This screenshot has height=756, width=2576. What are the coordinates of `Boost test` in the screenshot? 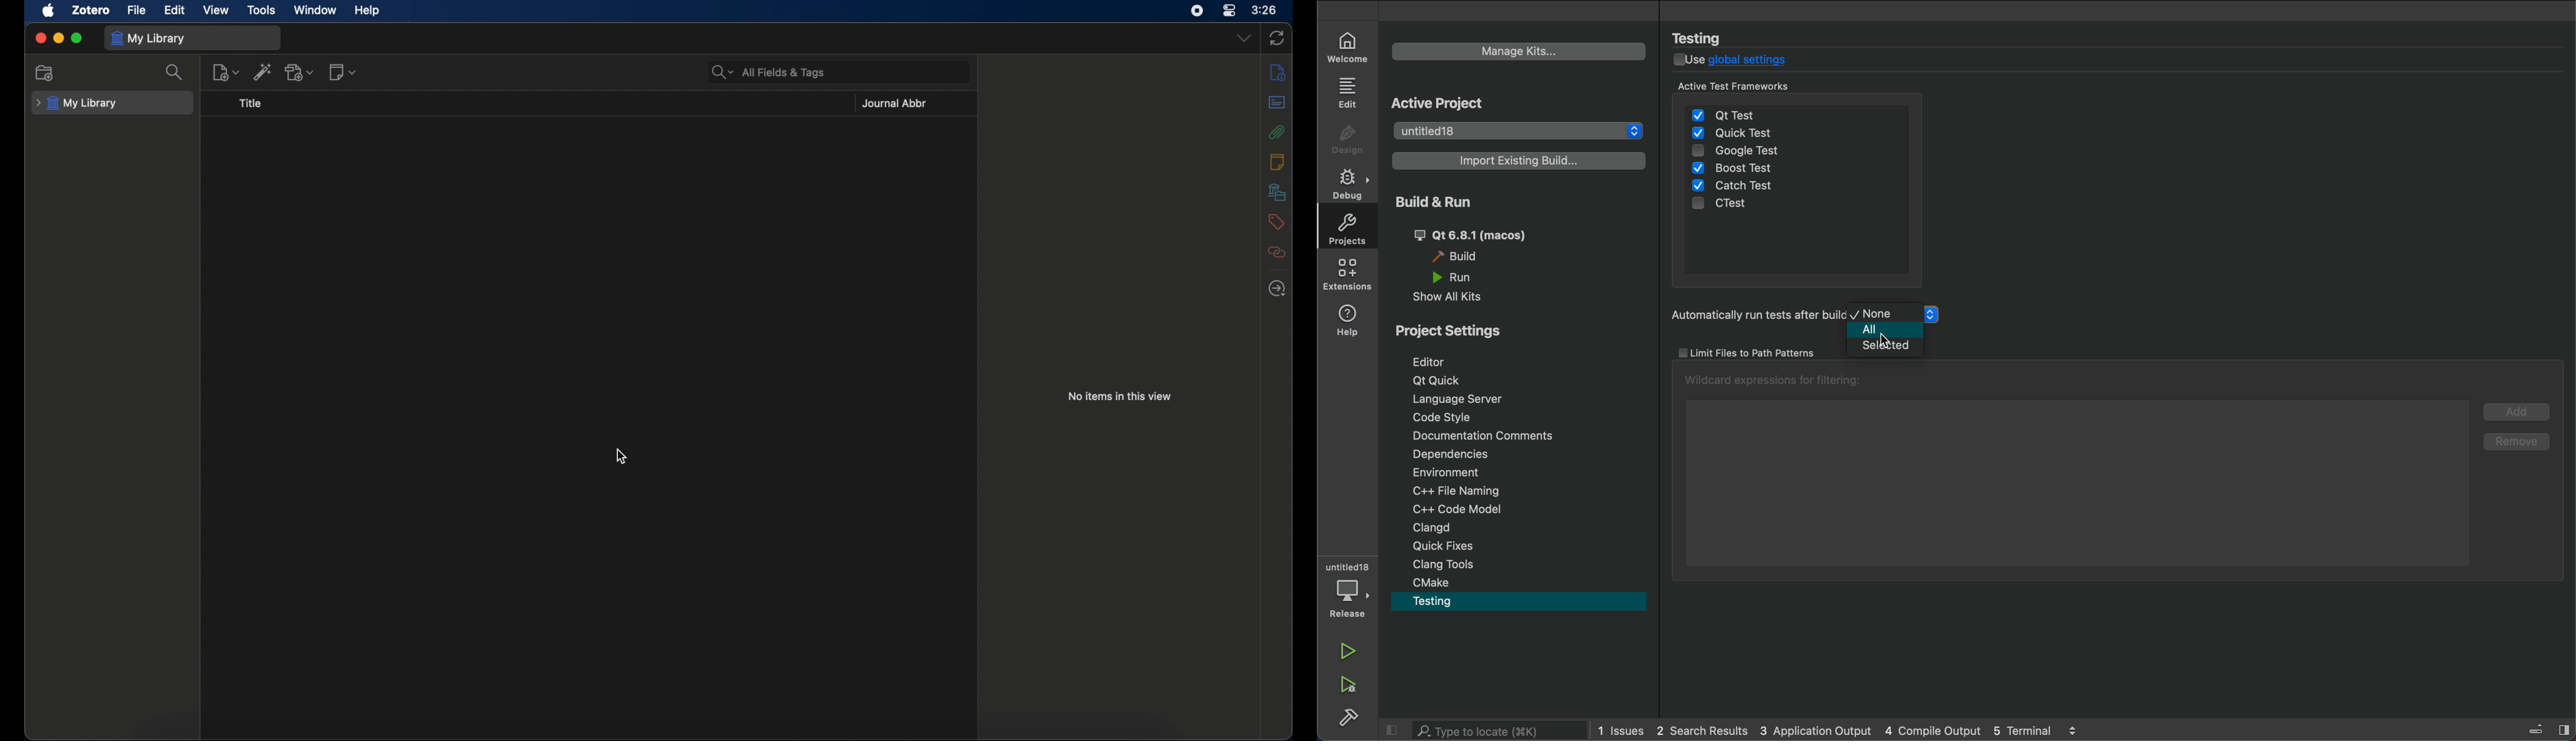 It's located at (1739, 168).